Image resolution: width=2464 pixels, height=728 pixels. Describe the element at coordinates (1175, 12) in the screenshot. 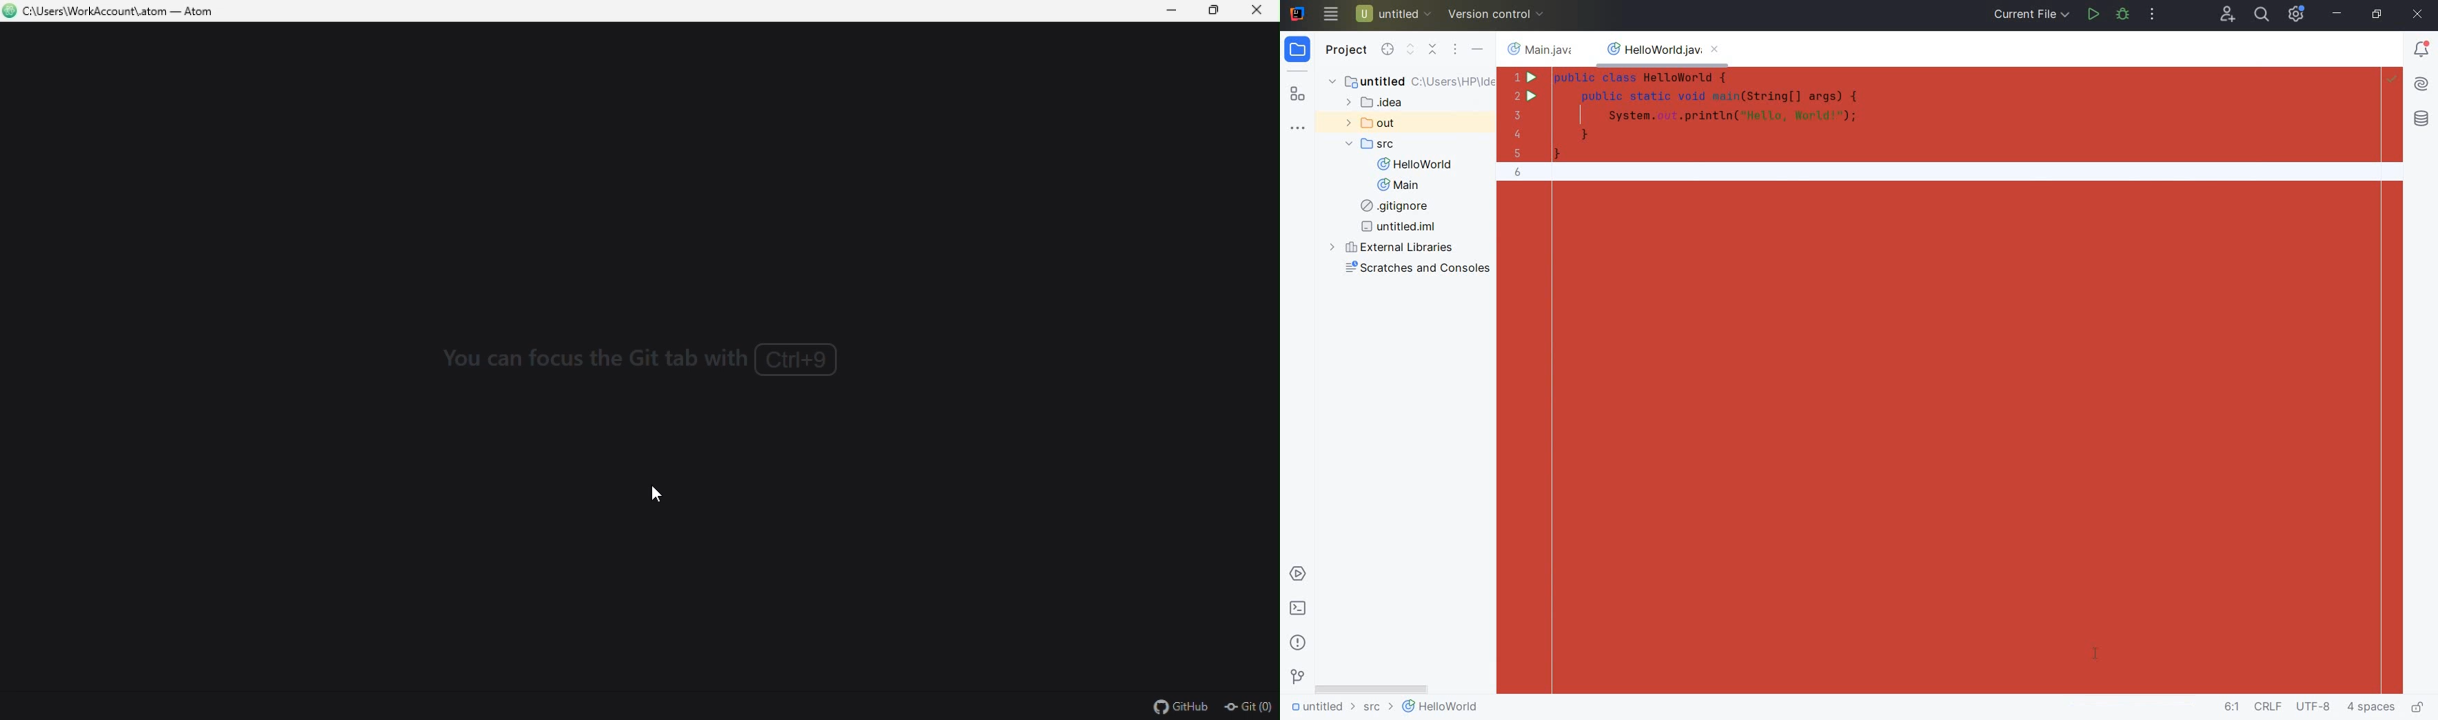

I see `Minimise` at that location.